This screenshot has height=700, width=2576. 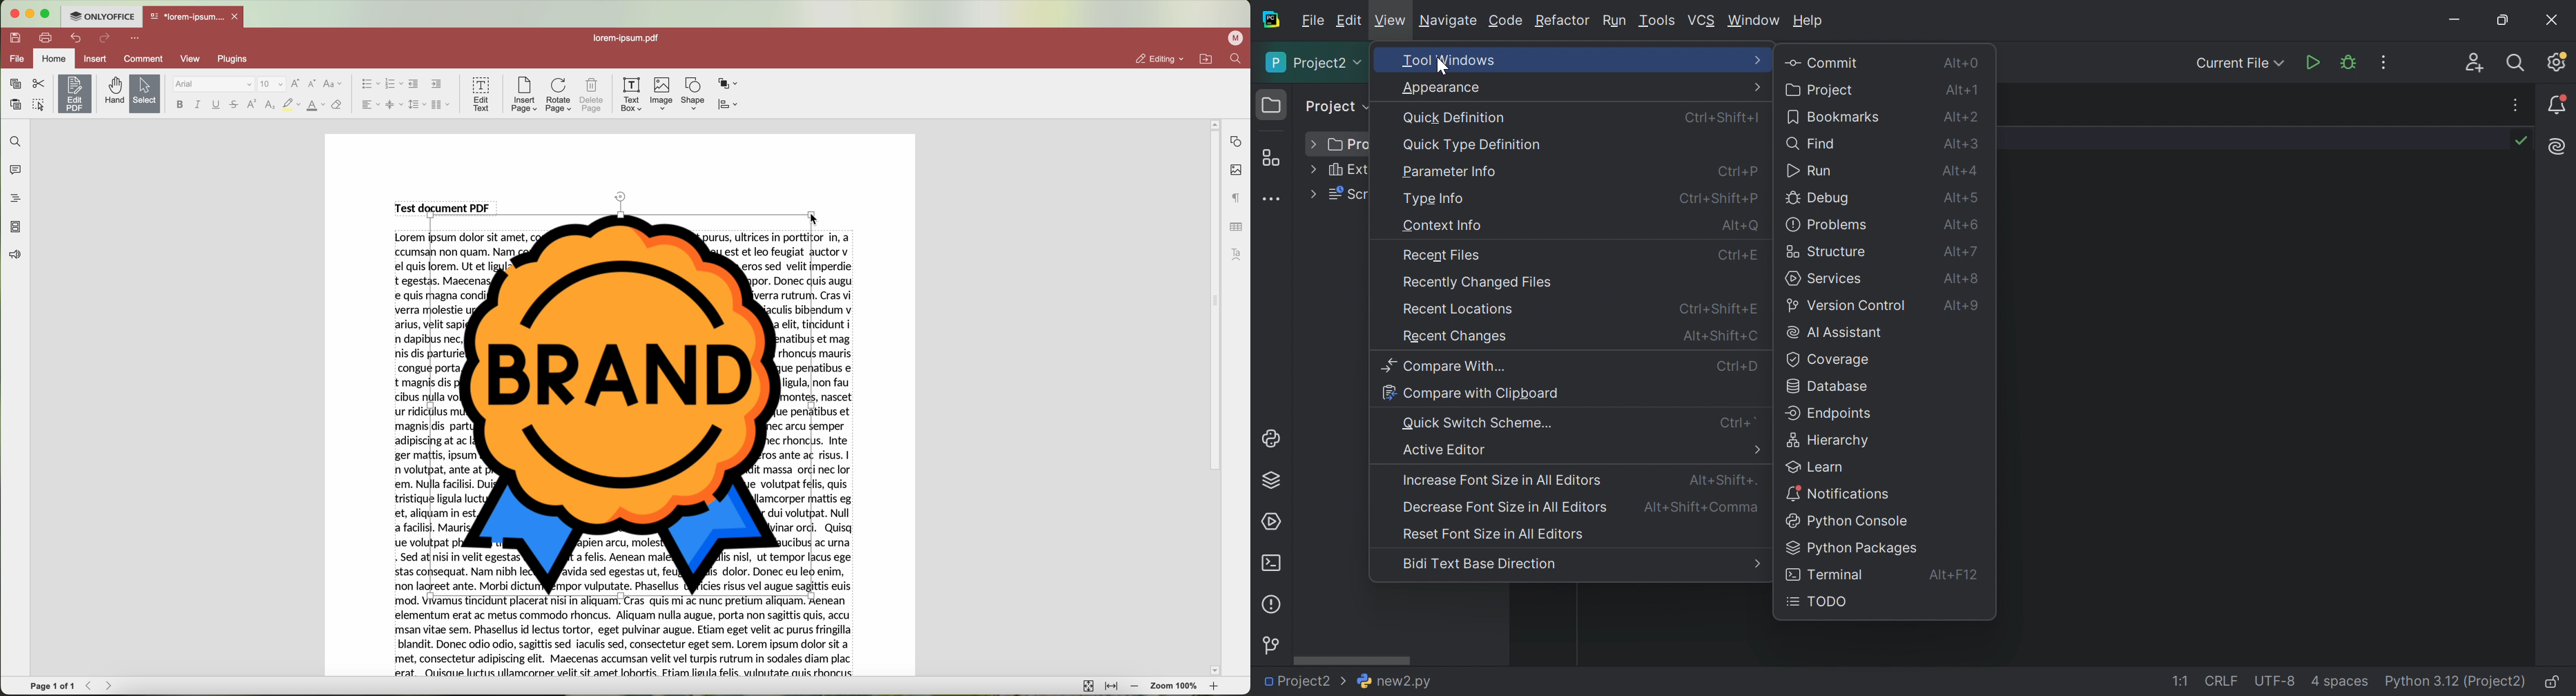 I want to click on Current File, so click(x=2239, y=64).